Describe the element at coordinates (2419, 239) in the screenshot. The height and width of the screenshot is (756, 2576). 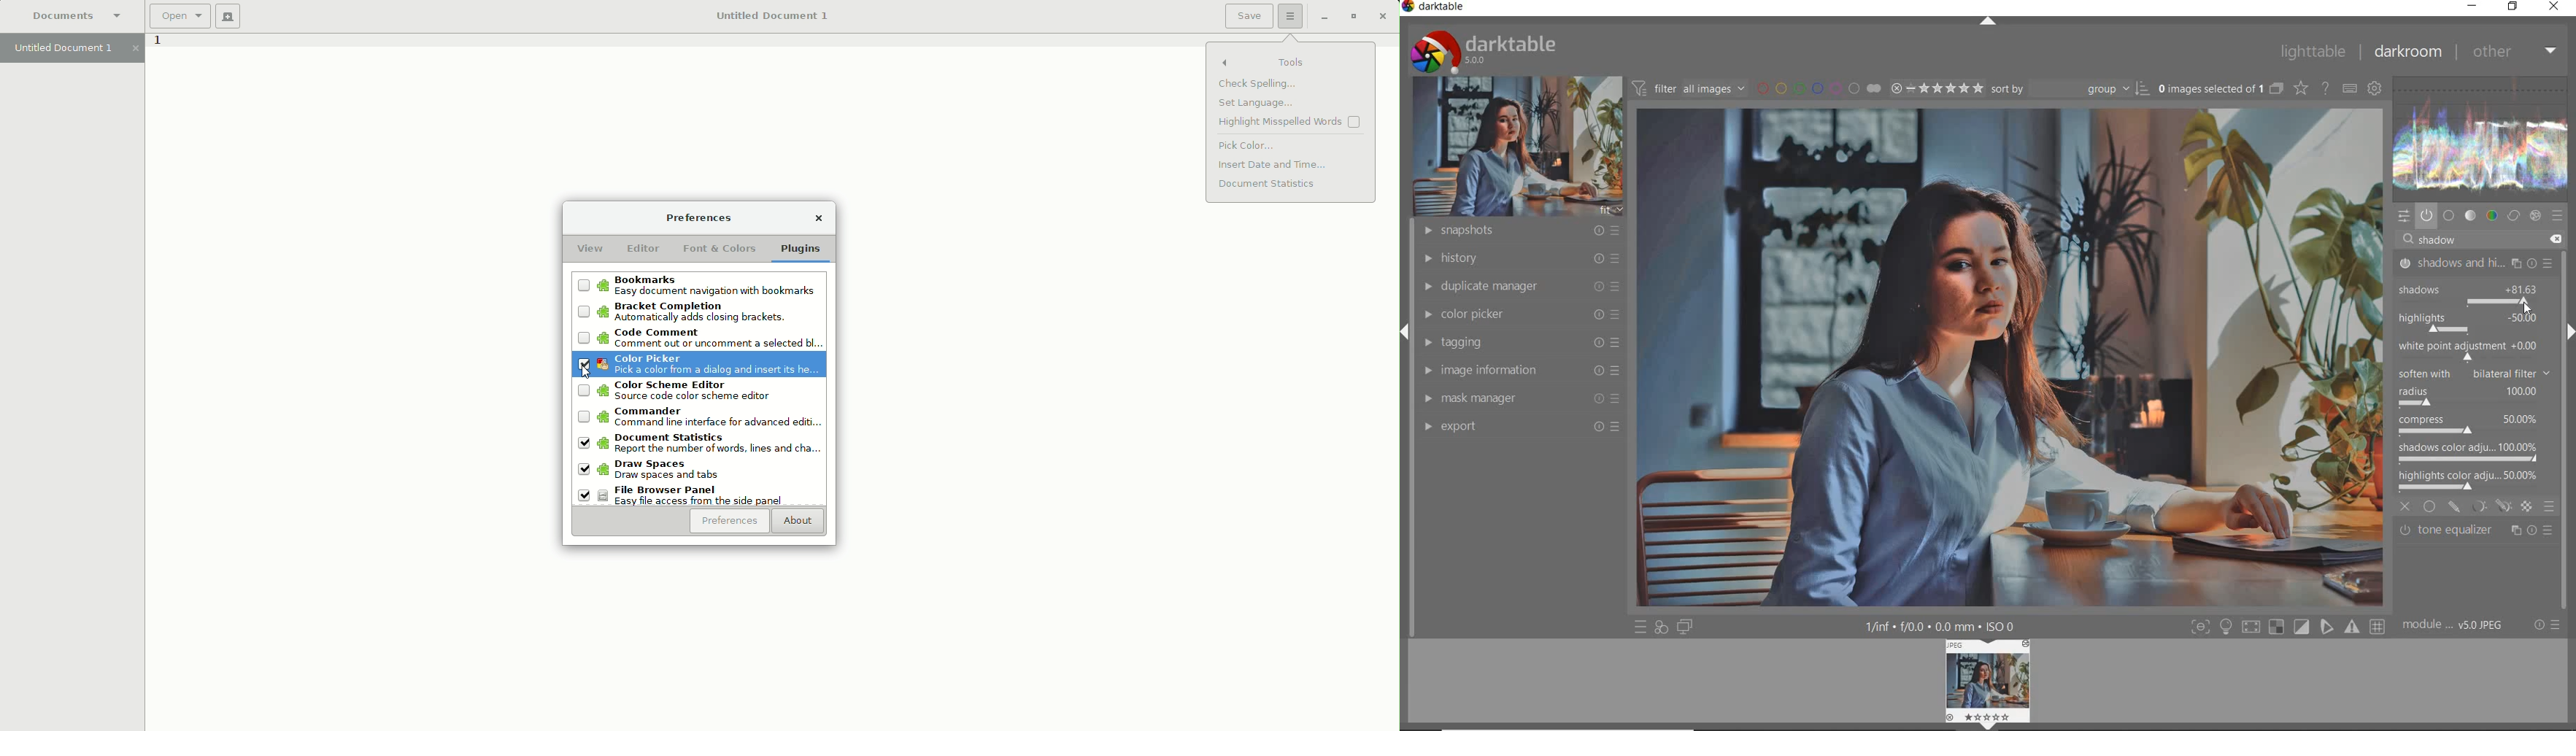
I see `editor` at that location.